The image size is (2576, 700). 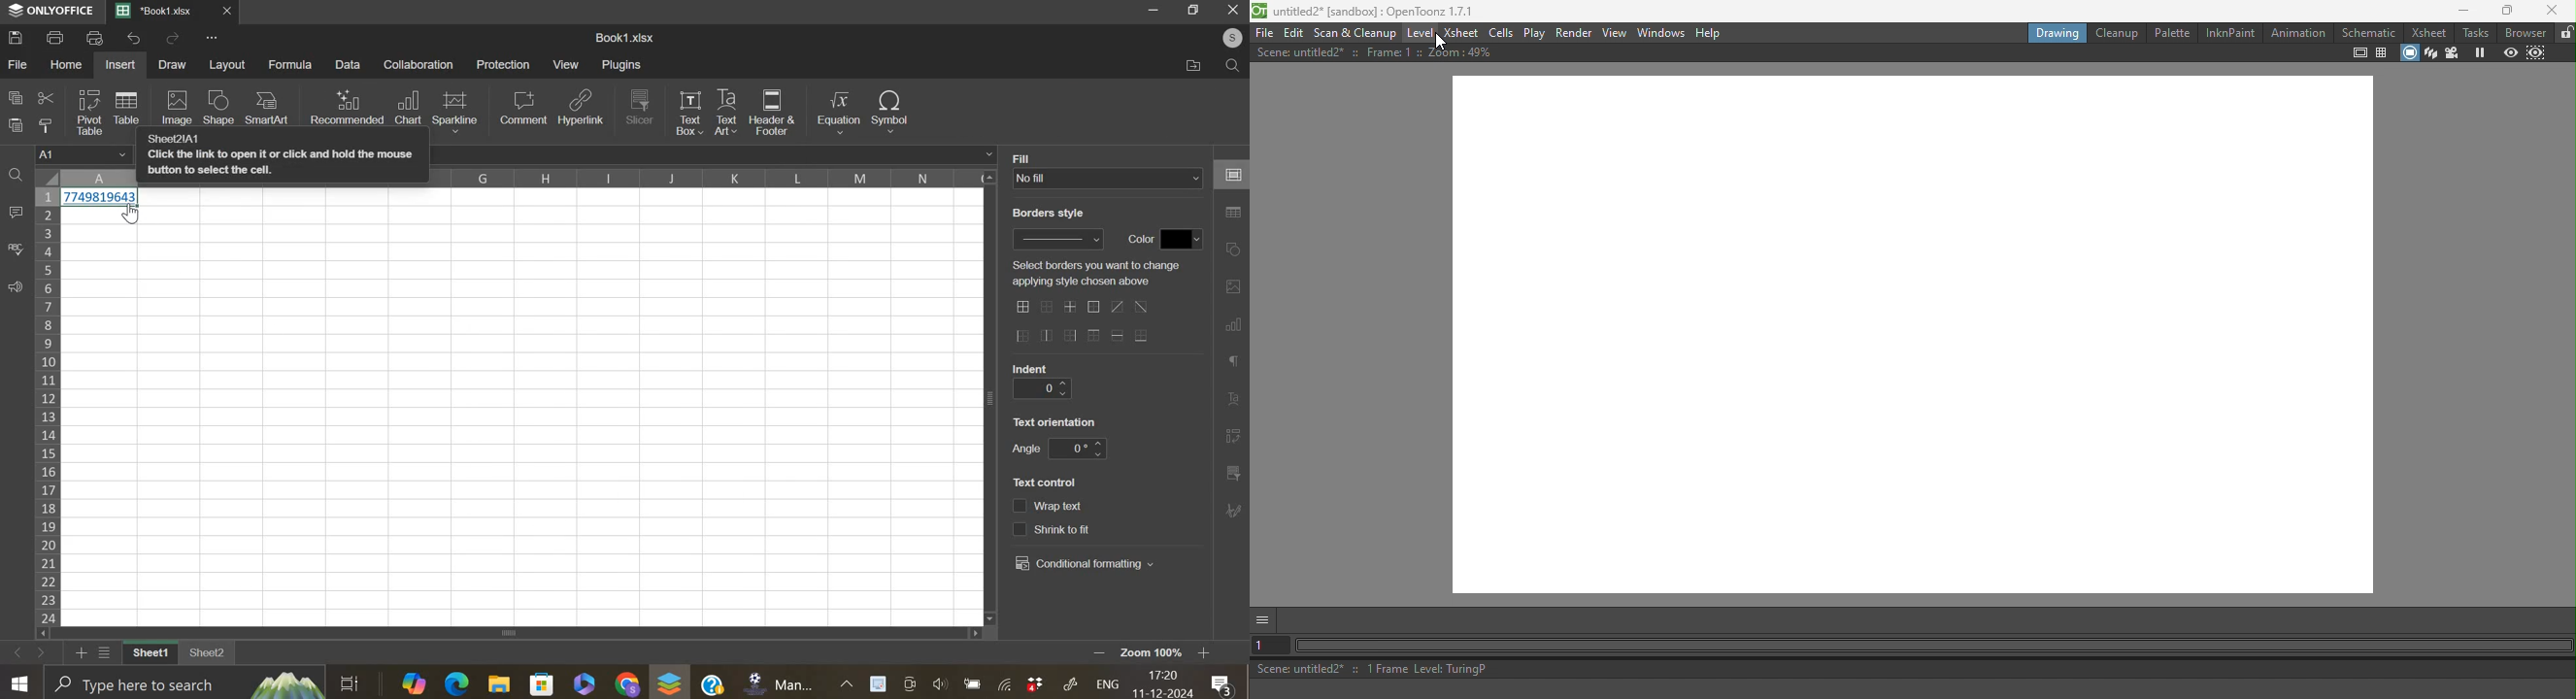 What do you see at coordinates (45, 99) in the screenshot?
I see `cut` at bounding box center [45, 99].